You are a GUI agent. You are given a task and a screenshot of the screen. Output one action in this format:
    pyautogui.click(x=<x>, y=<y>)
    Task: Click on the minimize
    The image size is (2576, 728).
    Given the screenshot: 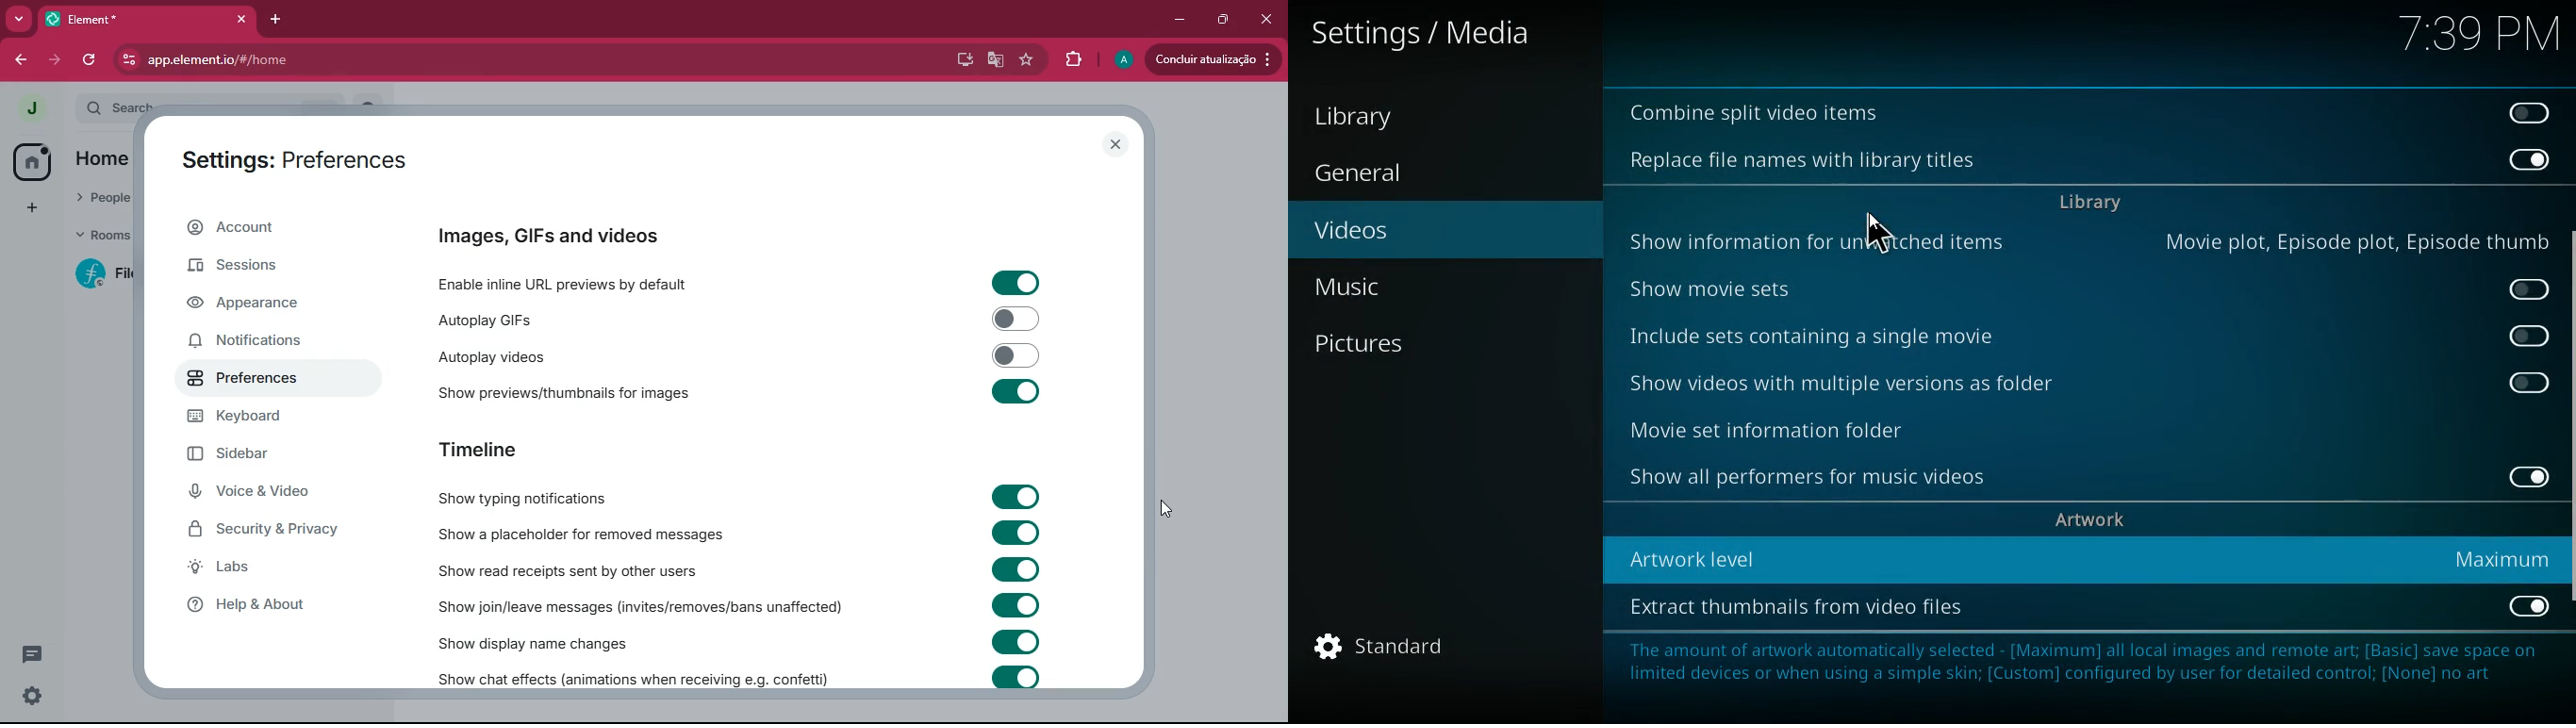 What is the action you would take?
    pyautogui.click(x=1177, y=21)
    